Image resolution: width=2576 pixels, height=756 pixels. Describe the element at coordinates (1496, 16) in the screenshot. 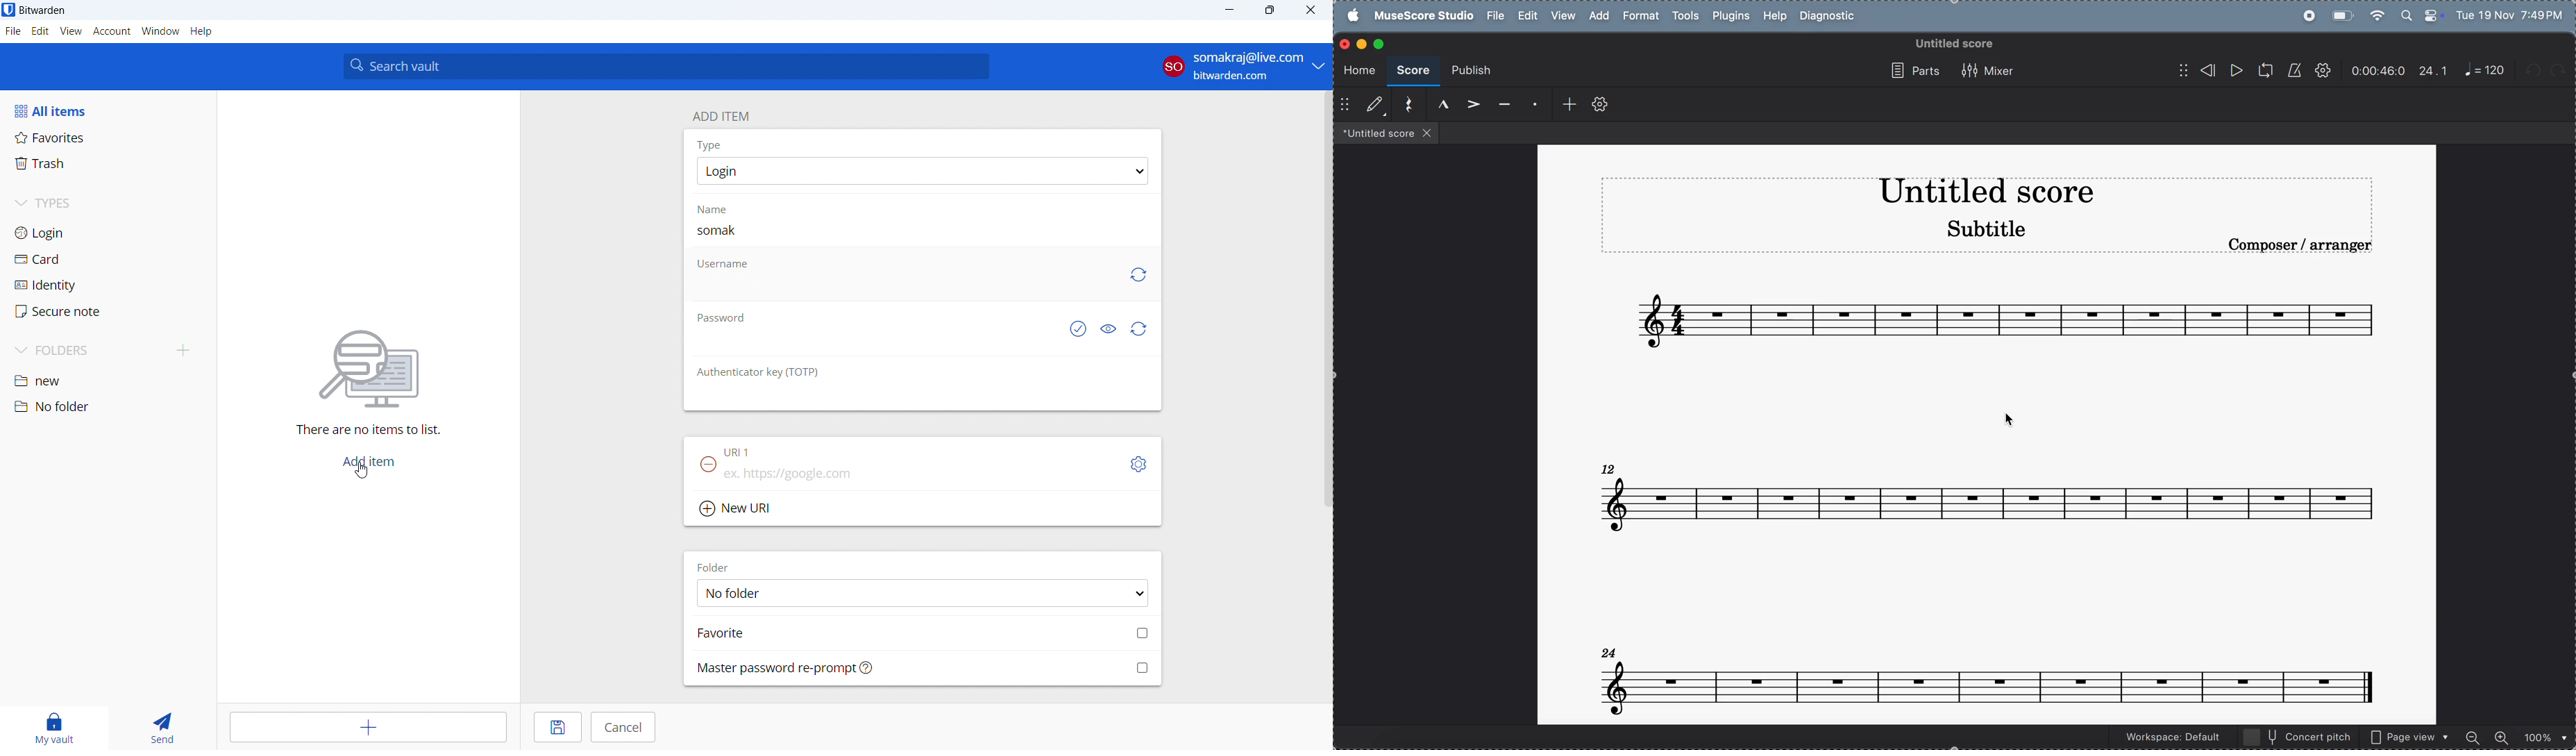

I see `file` at that location.